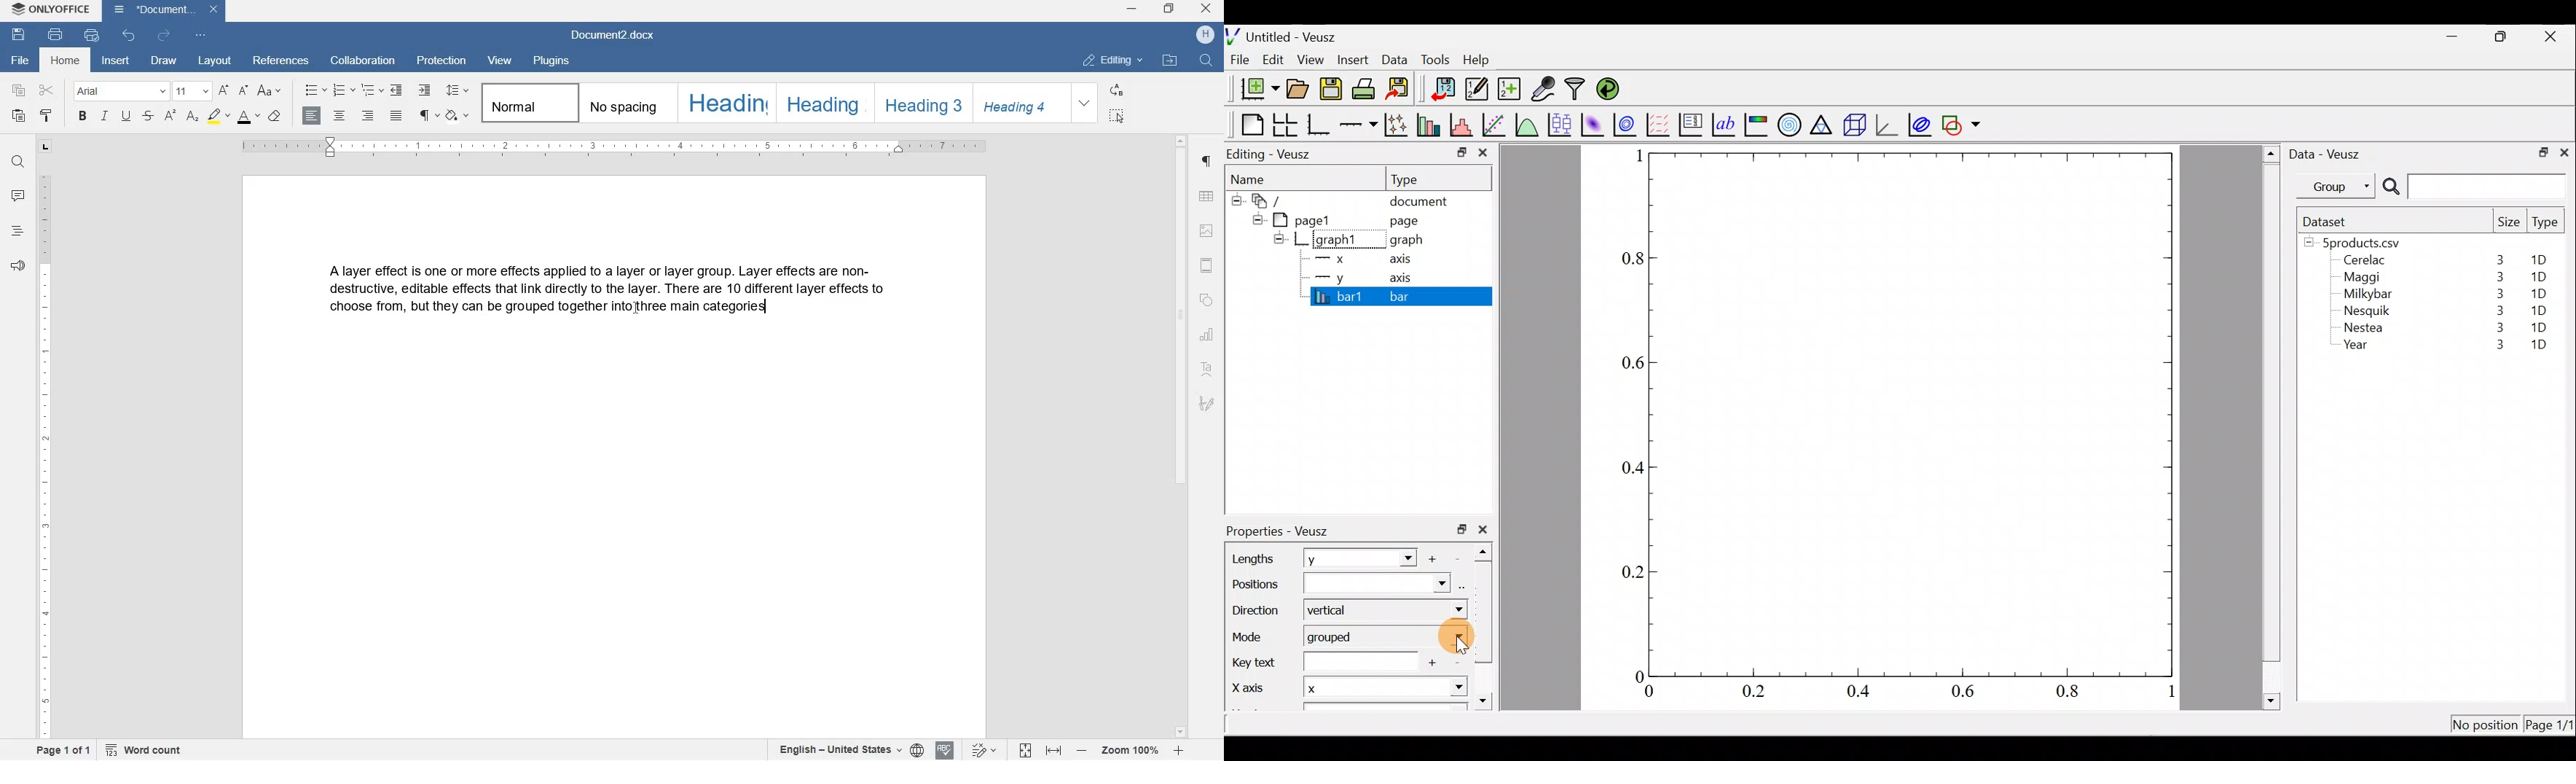  Describe the element at coordinates (822, 104) in the screenshot. I see `heading 2` at that location.